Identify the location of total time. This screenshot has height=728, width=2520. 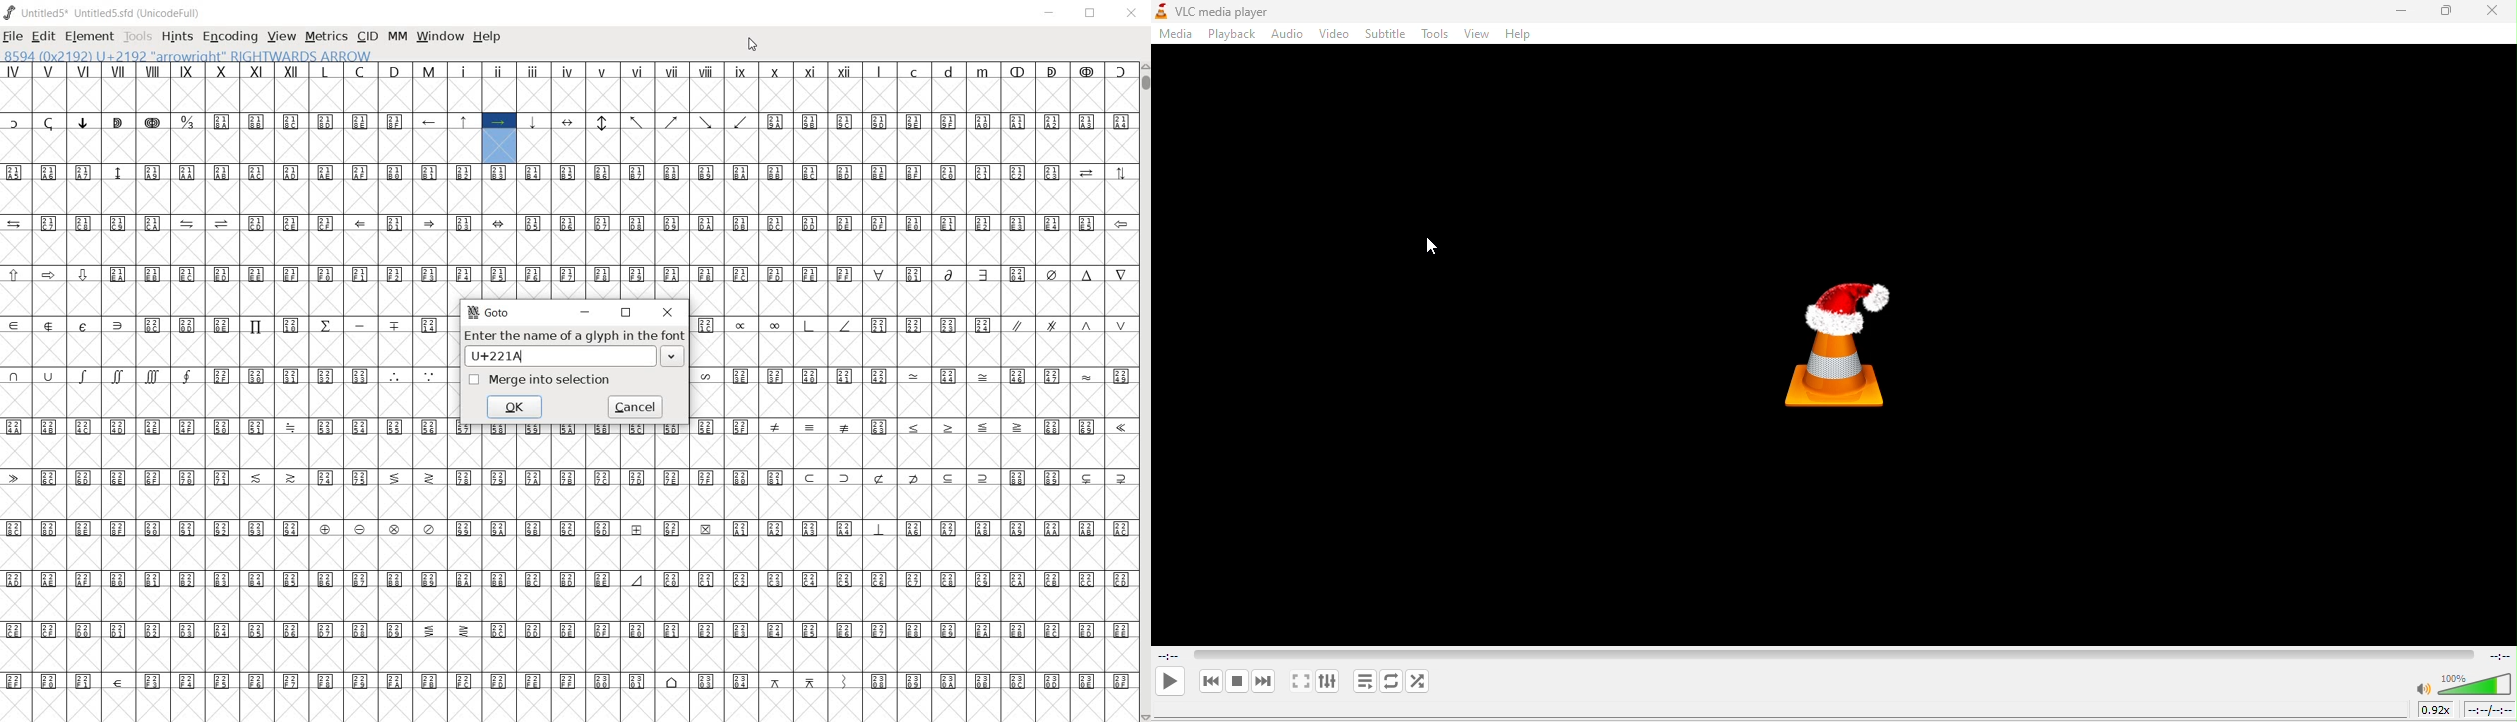
(2497, 655).